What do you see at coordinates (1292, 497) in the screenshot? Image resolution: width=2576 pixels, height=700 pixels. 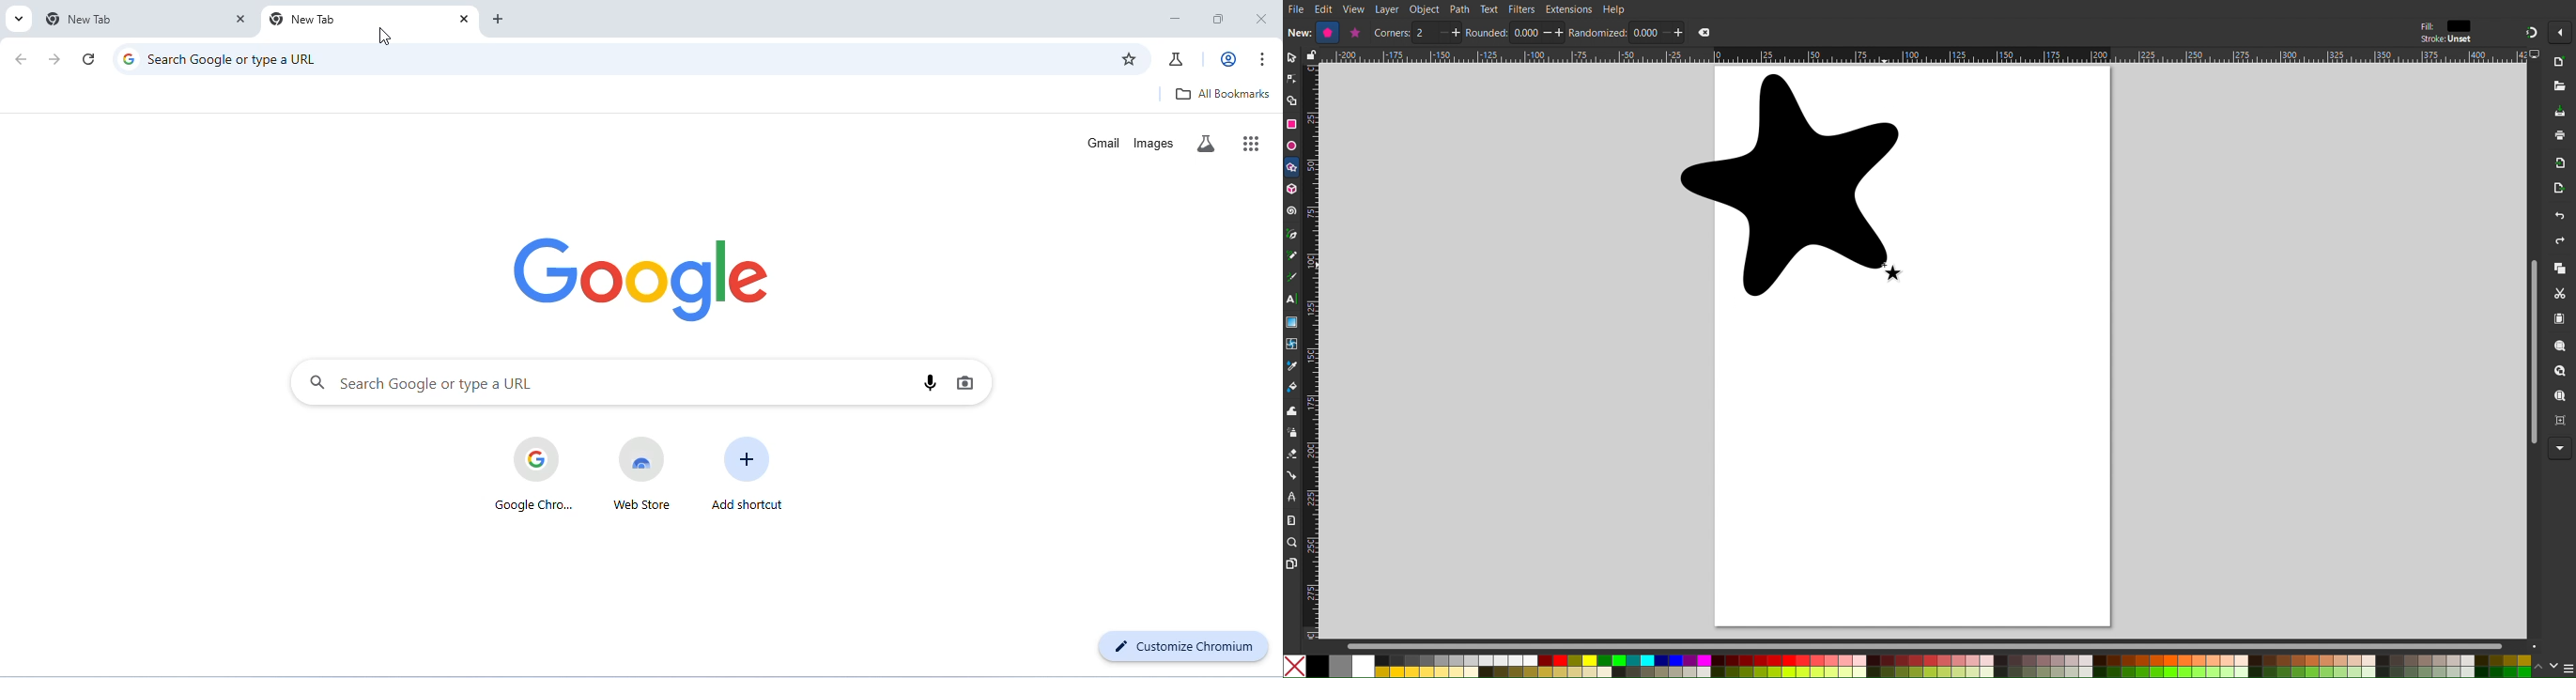 I see `LPE Tool` at bounding box center [1292, 497].